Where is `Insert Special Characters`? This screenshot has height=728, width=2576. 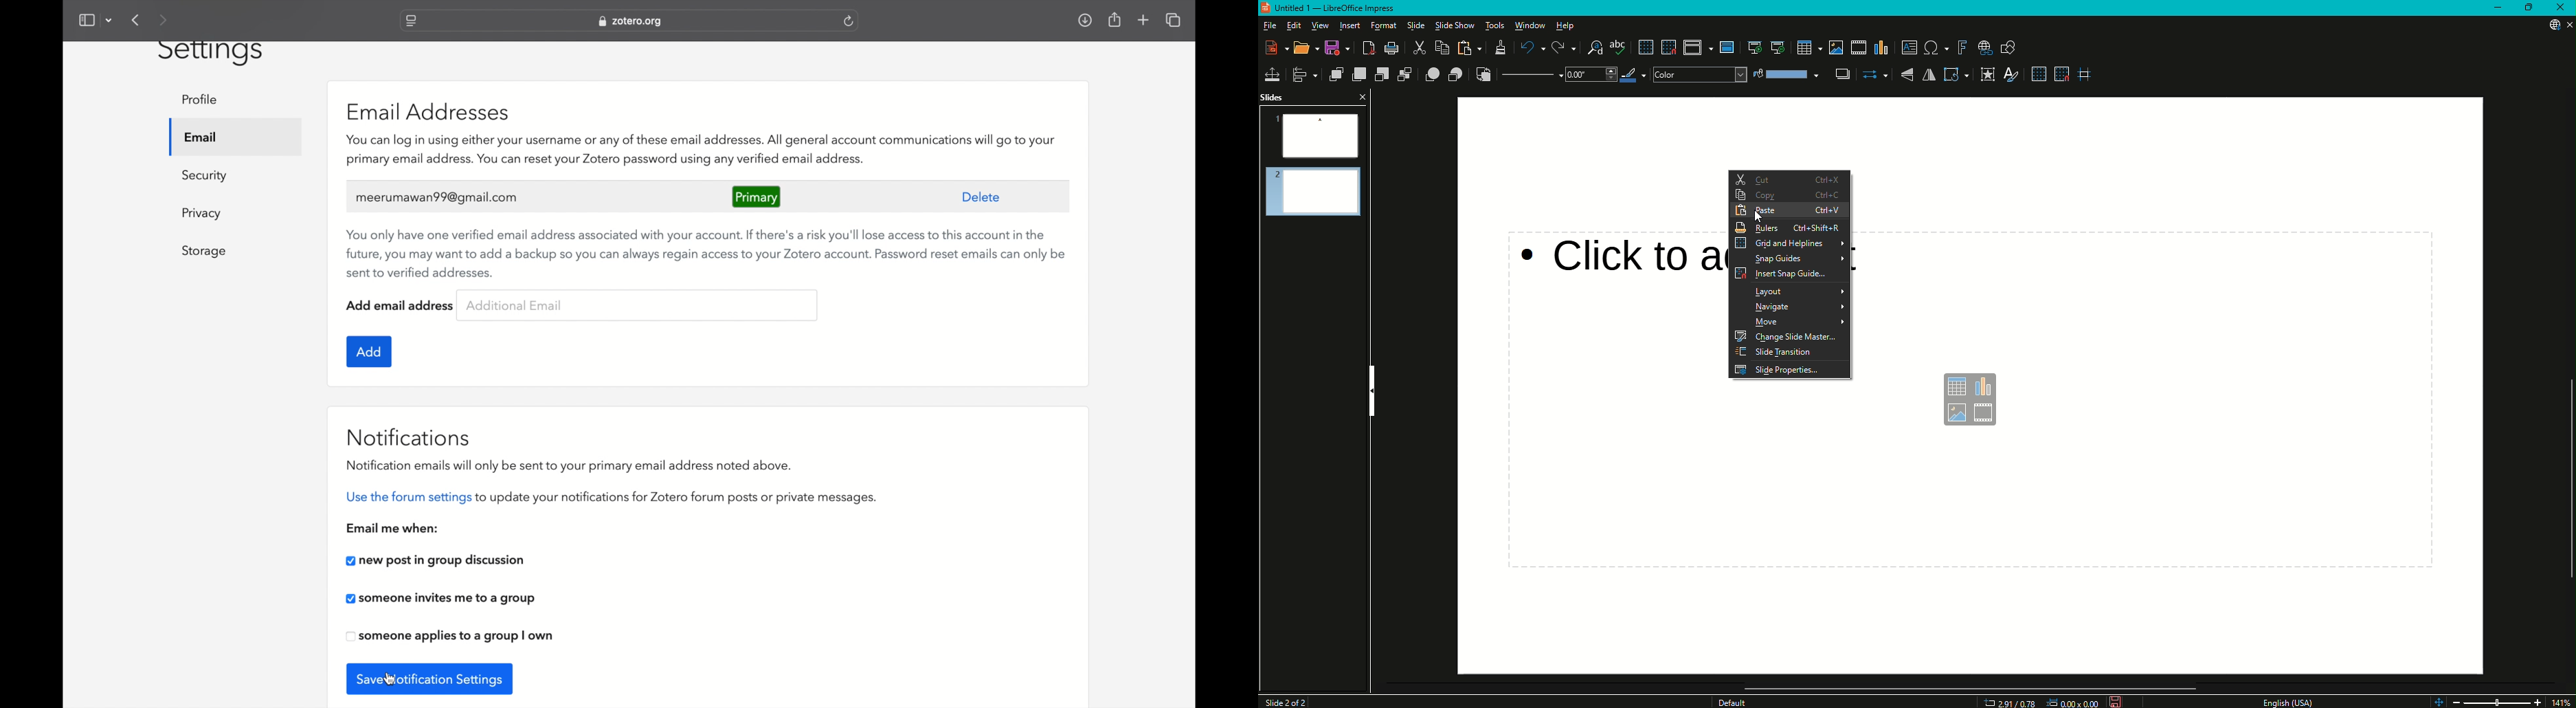
Insert Special Characters is located at coordinates (1933, 47).